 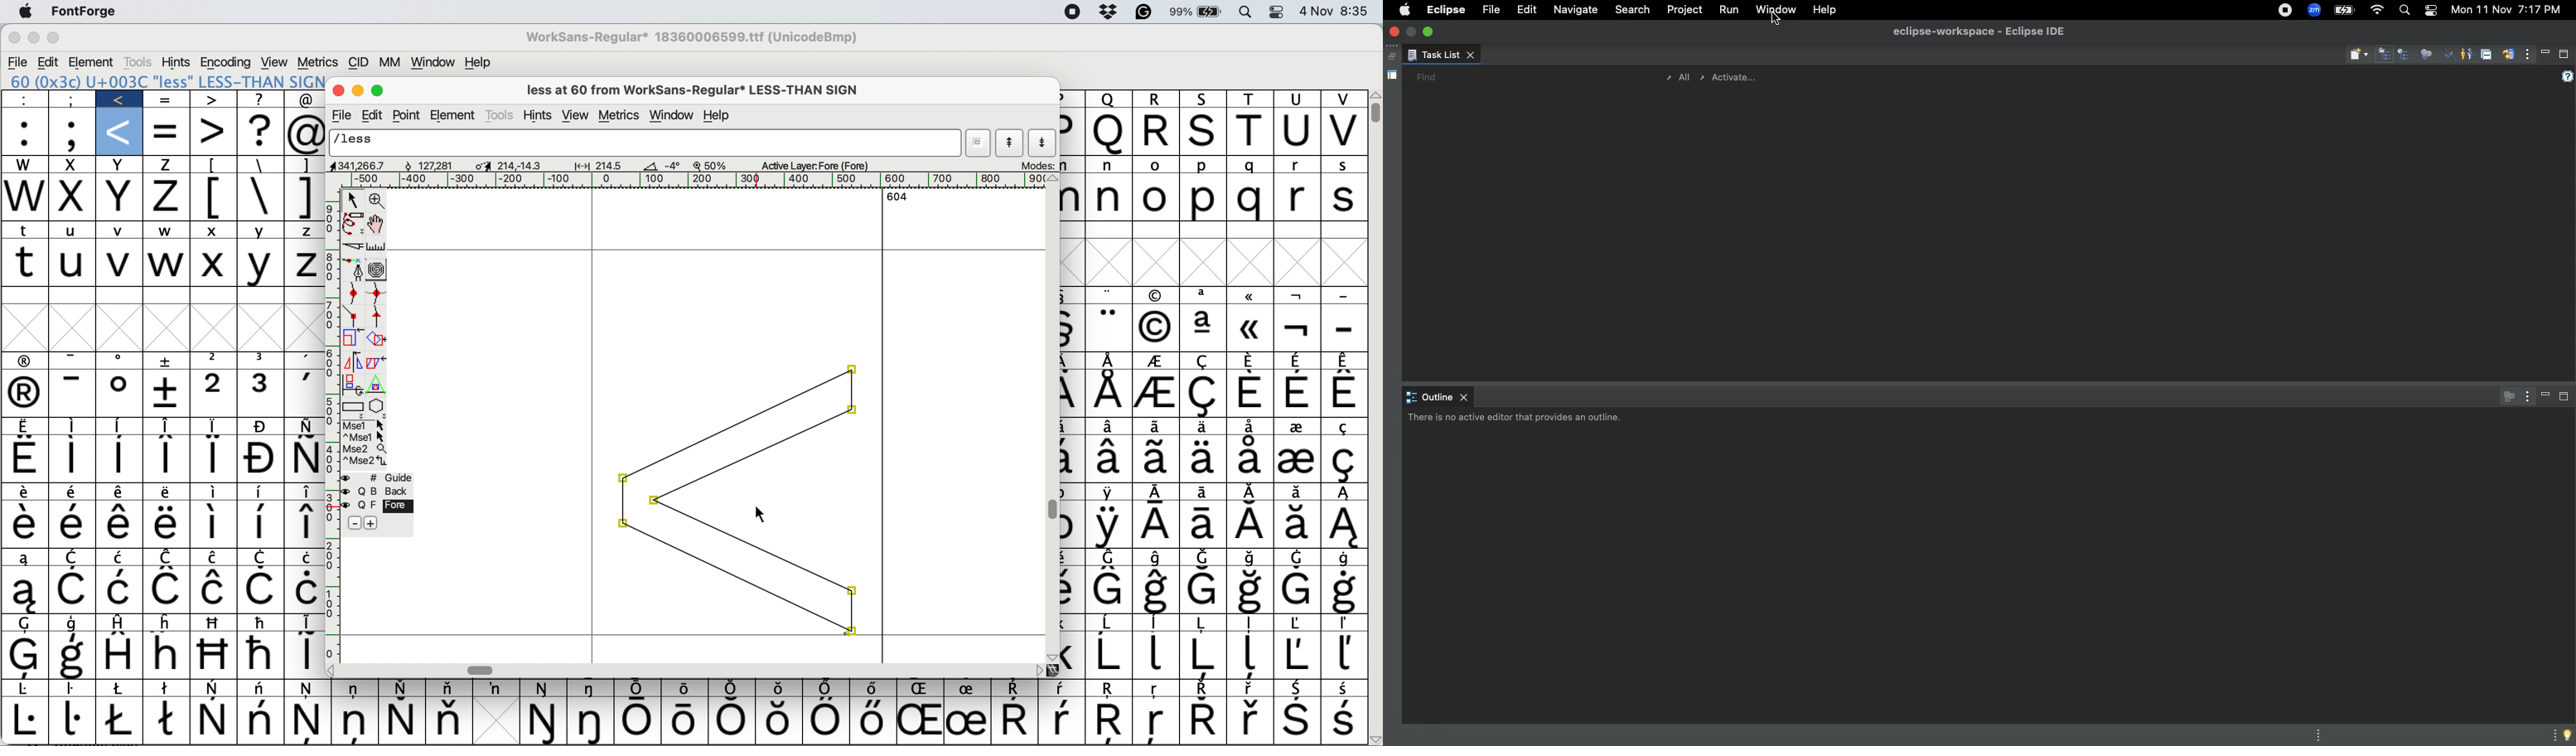 I want to click on Symbol, so click(x=781, y=720).